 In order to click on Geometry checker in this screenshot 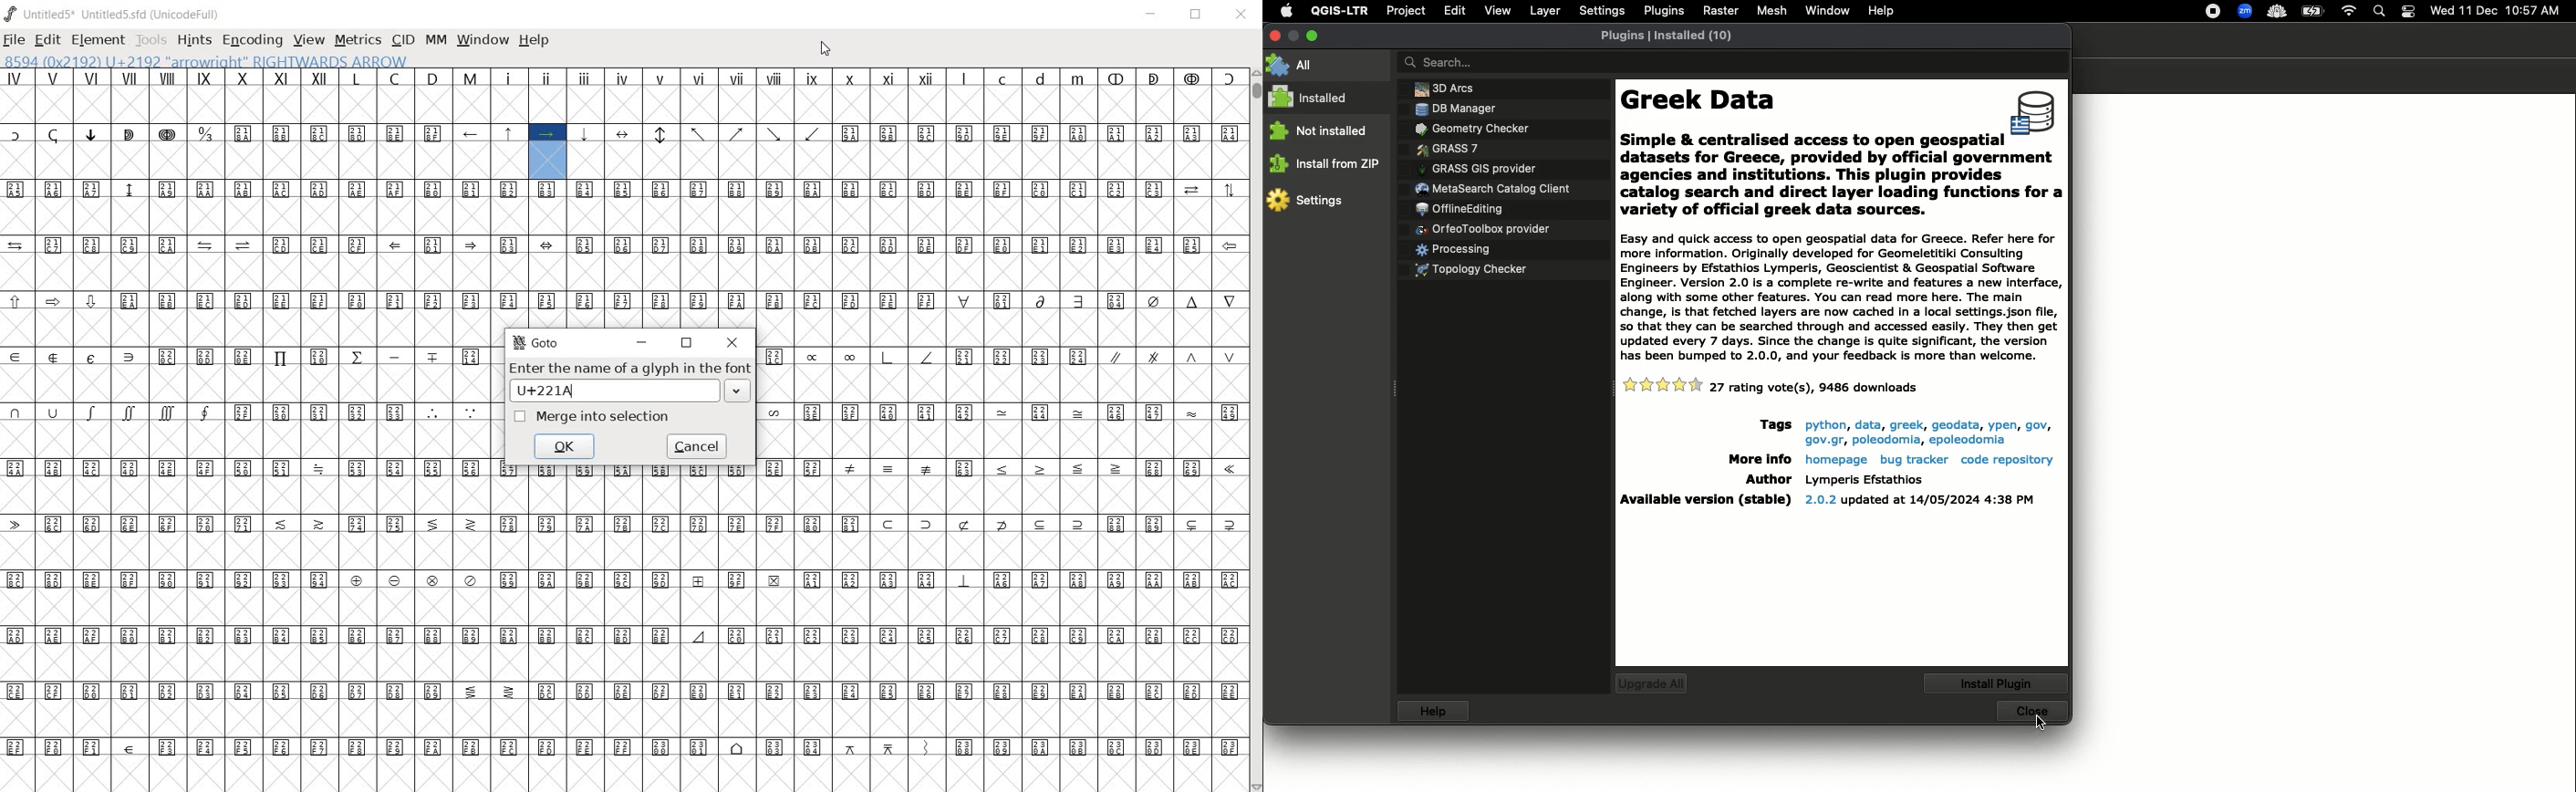, I will do `click(1470, 129)`.